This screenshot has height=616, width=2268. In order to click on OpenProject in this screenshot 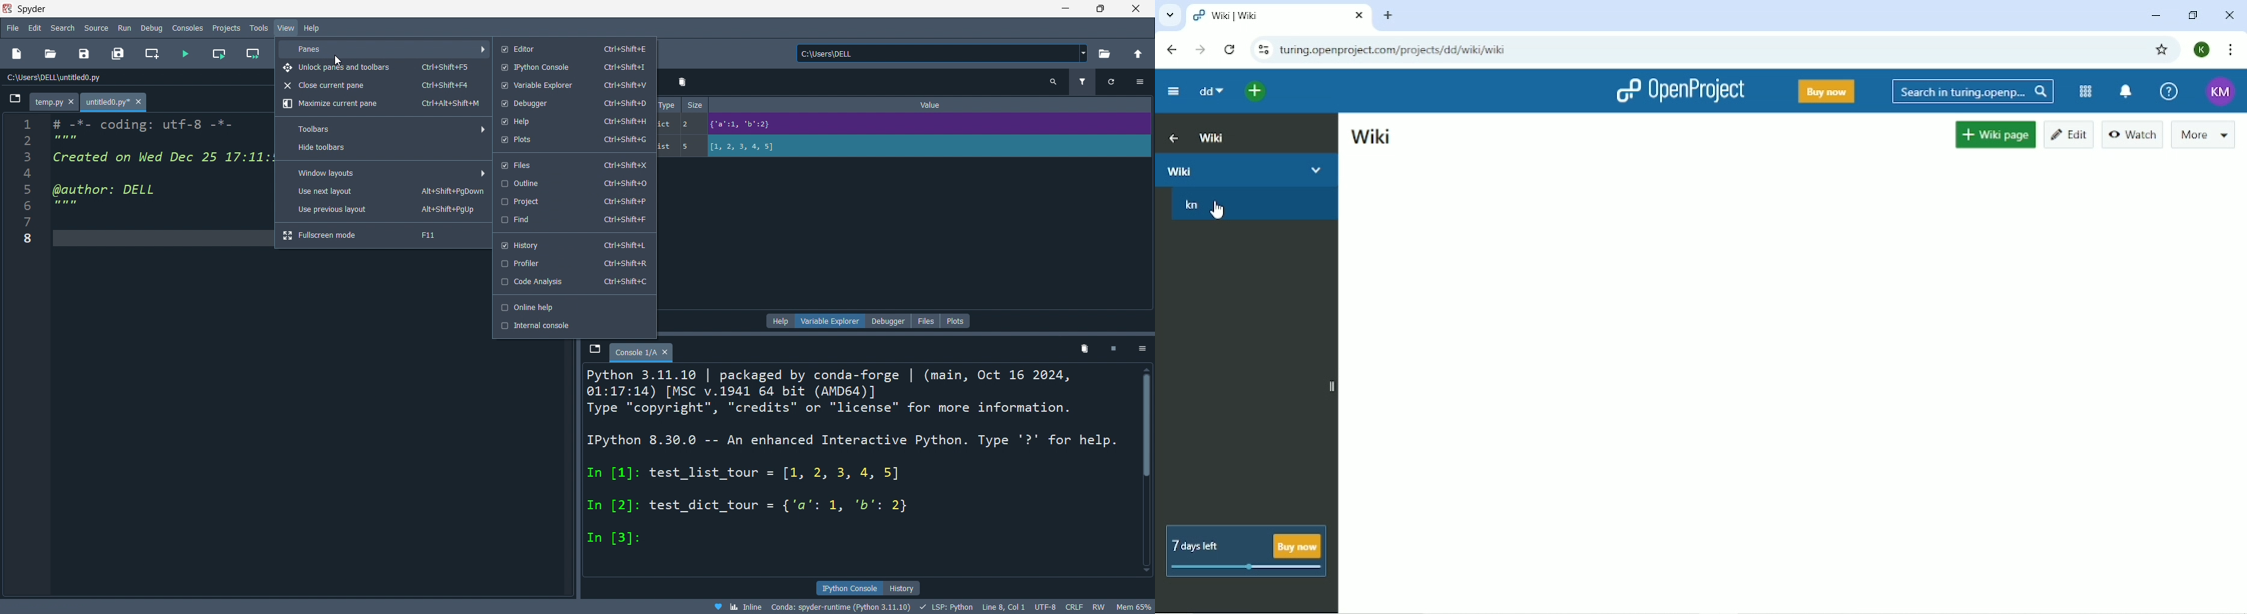, I will do `click(1676, 90)`.